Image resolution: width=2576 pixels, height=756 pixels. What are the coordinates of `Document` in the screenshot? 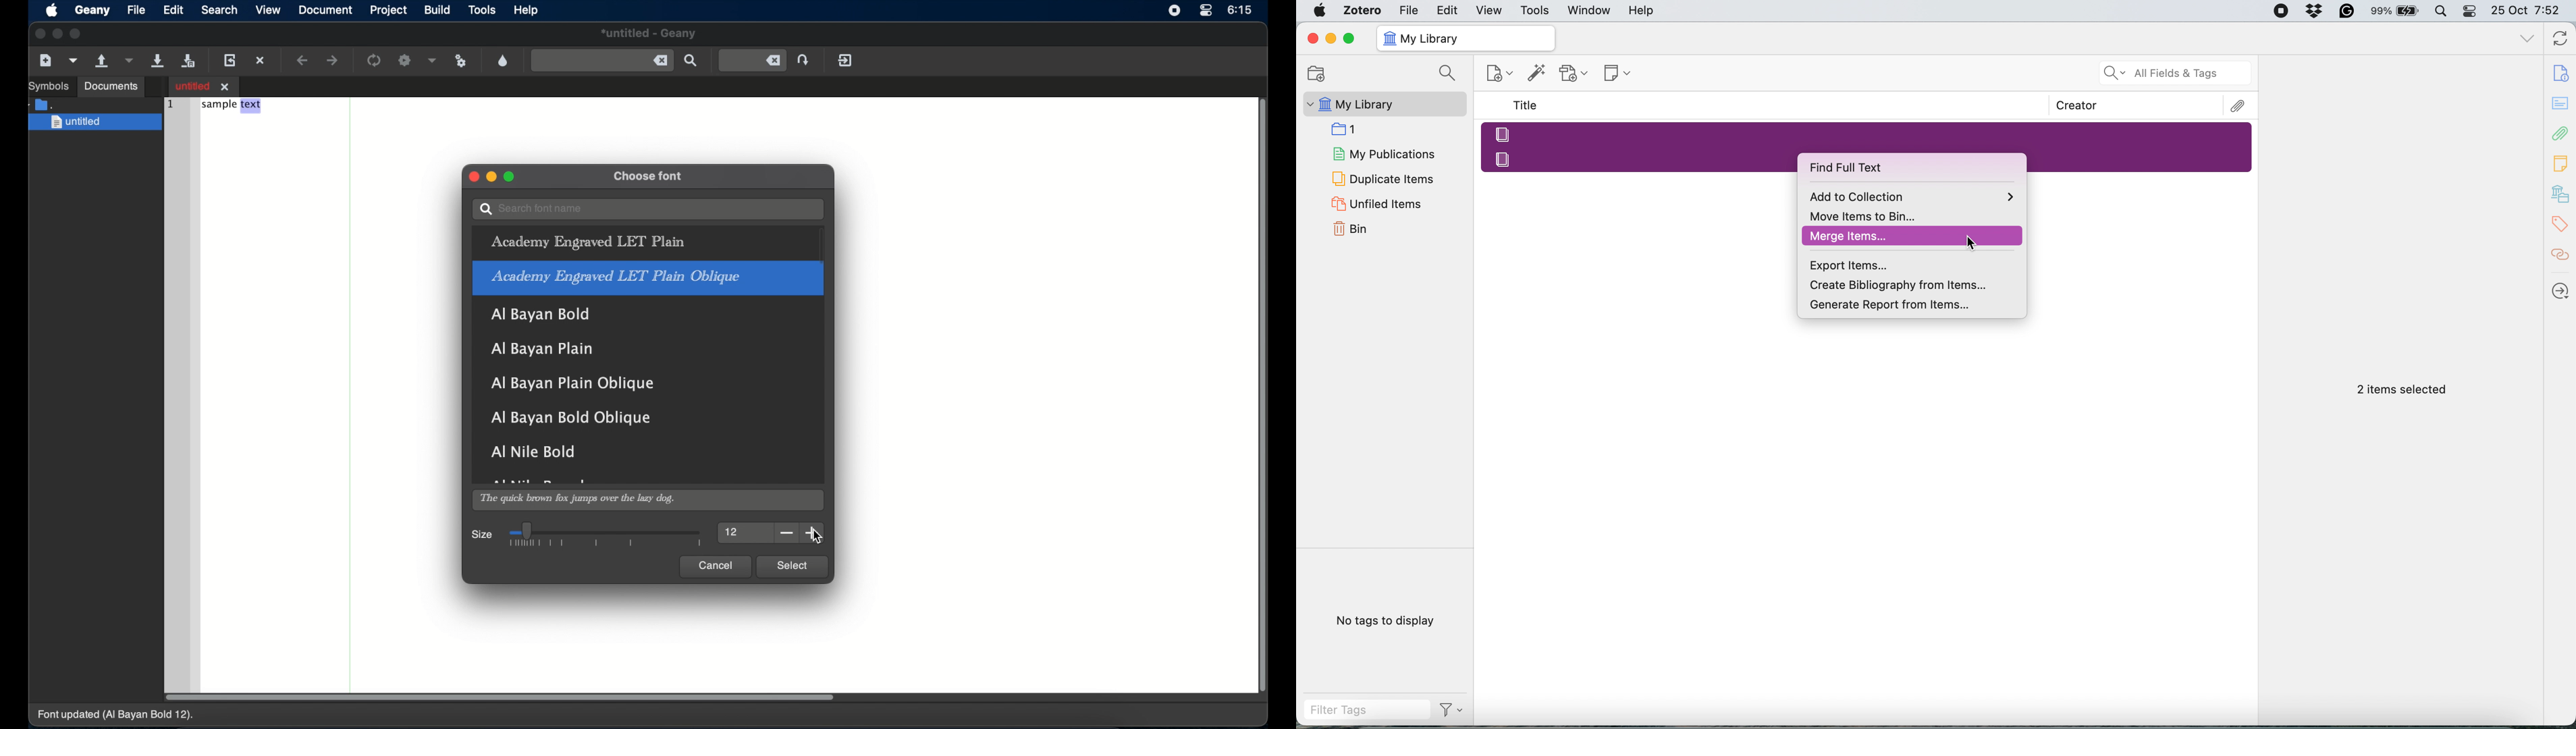 It's located at (2562, 73).